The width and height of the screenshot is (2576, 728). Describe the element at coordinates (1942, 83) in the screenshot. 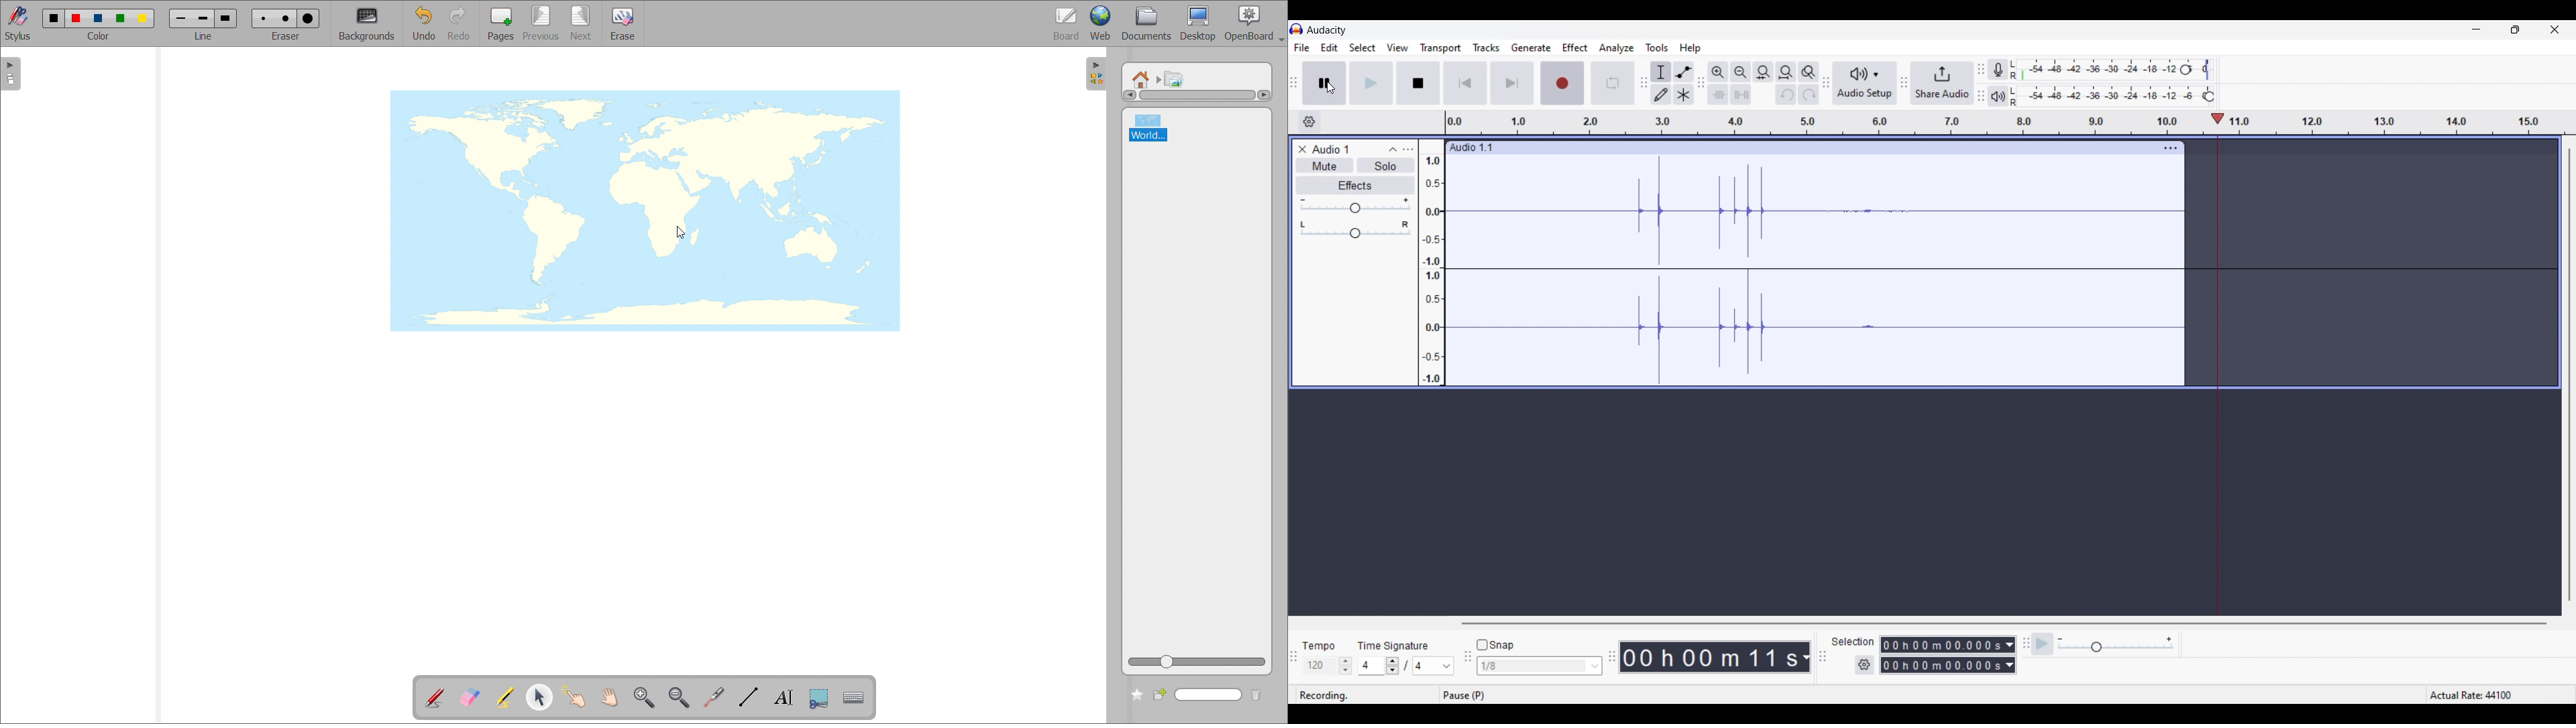

I see `Share audio` at that location.